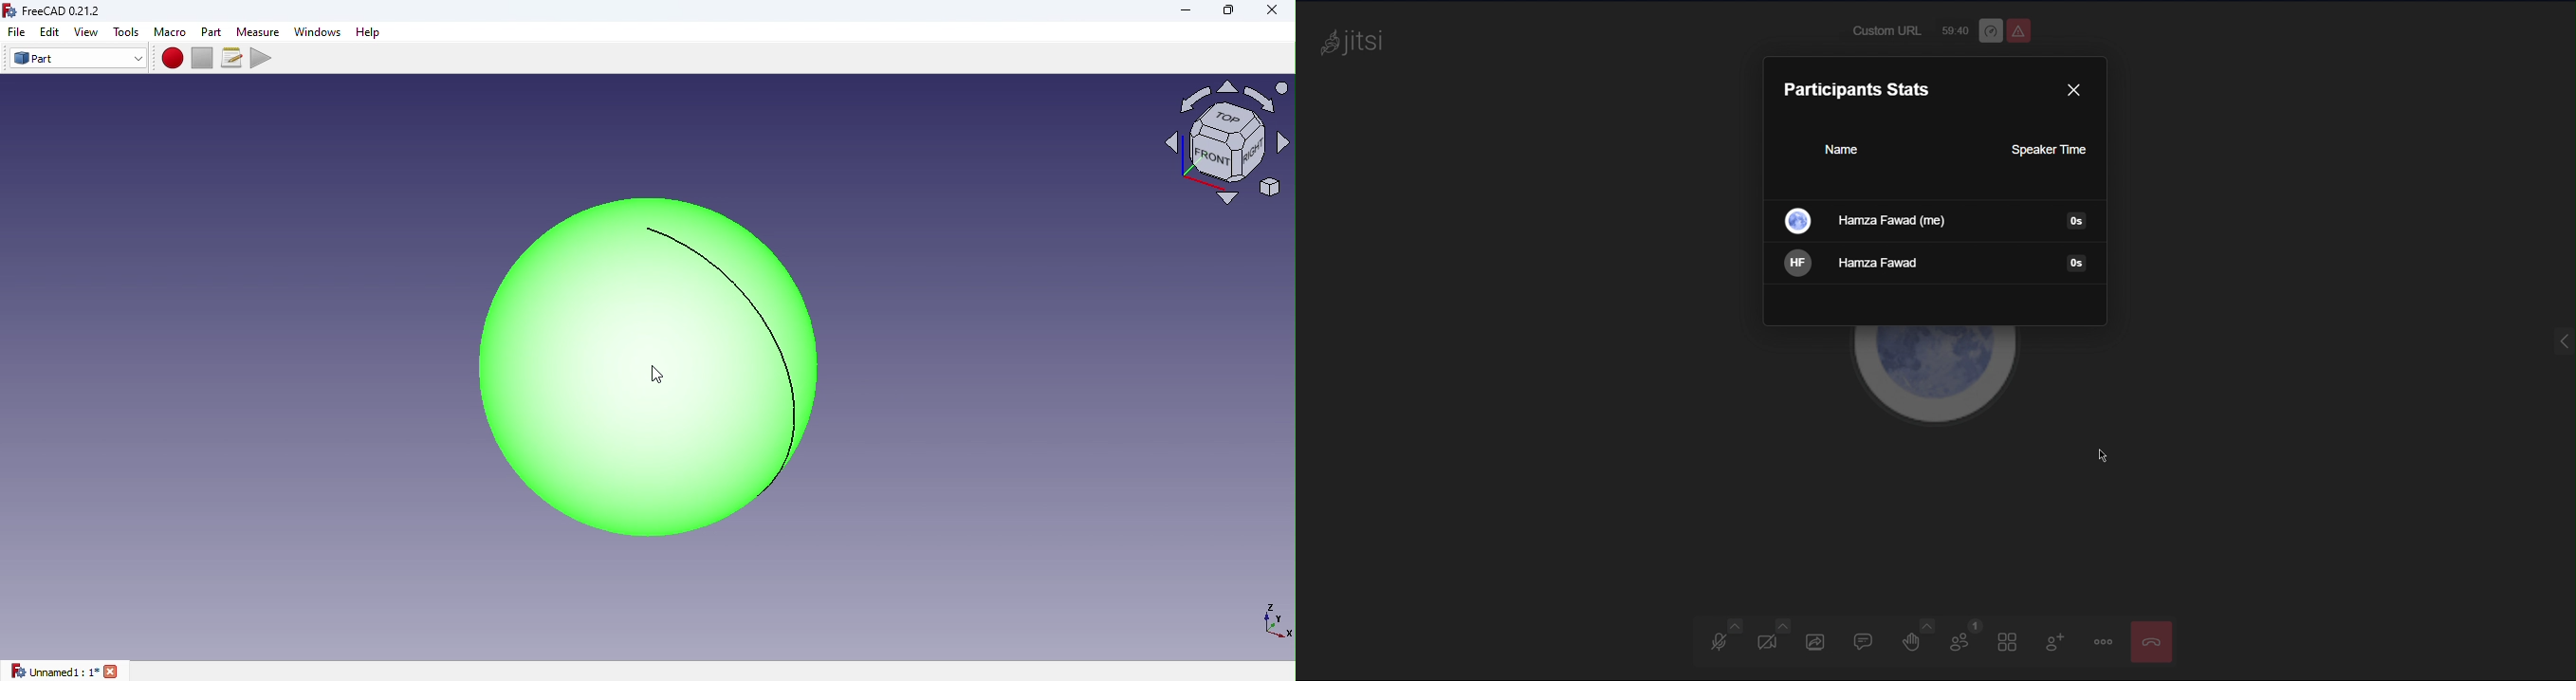  I want to click on jitsi, so click(1355, 38).